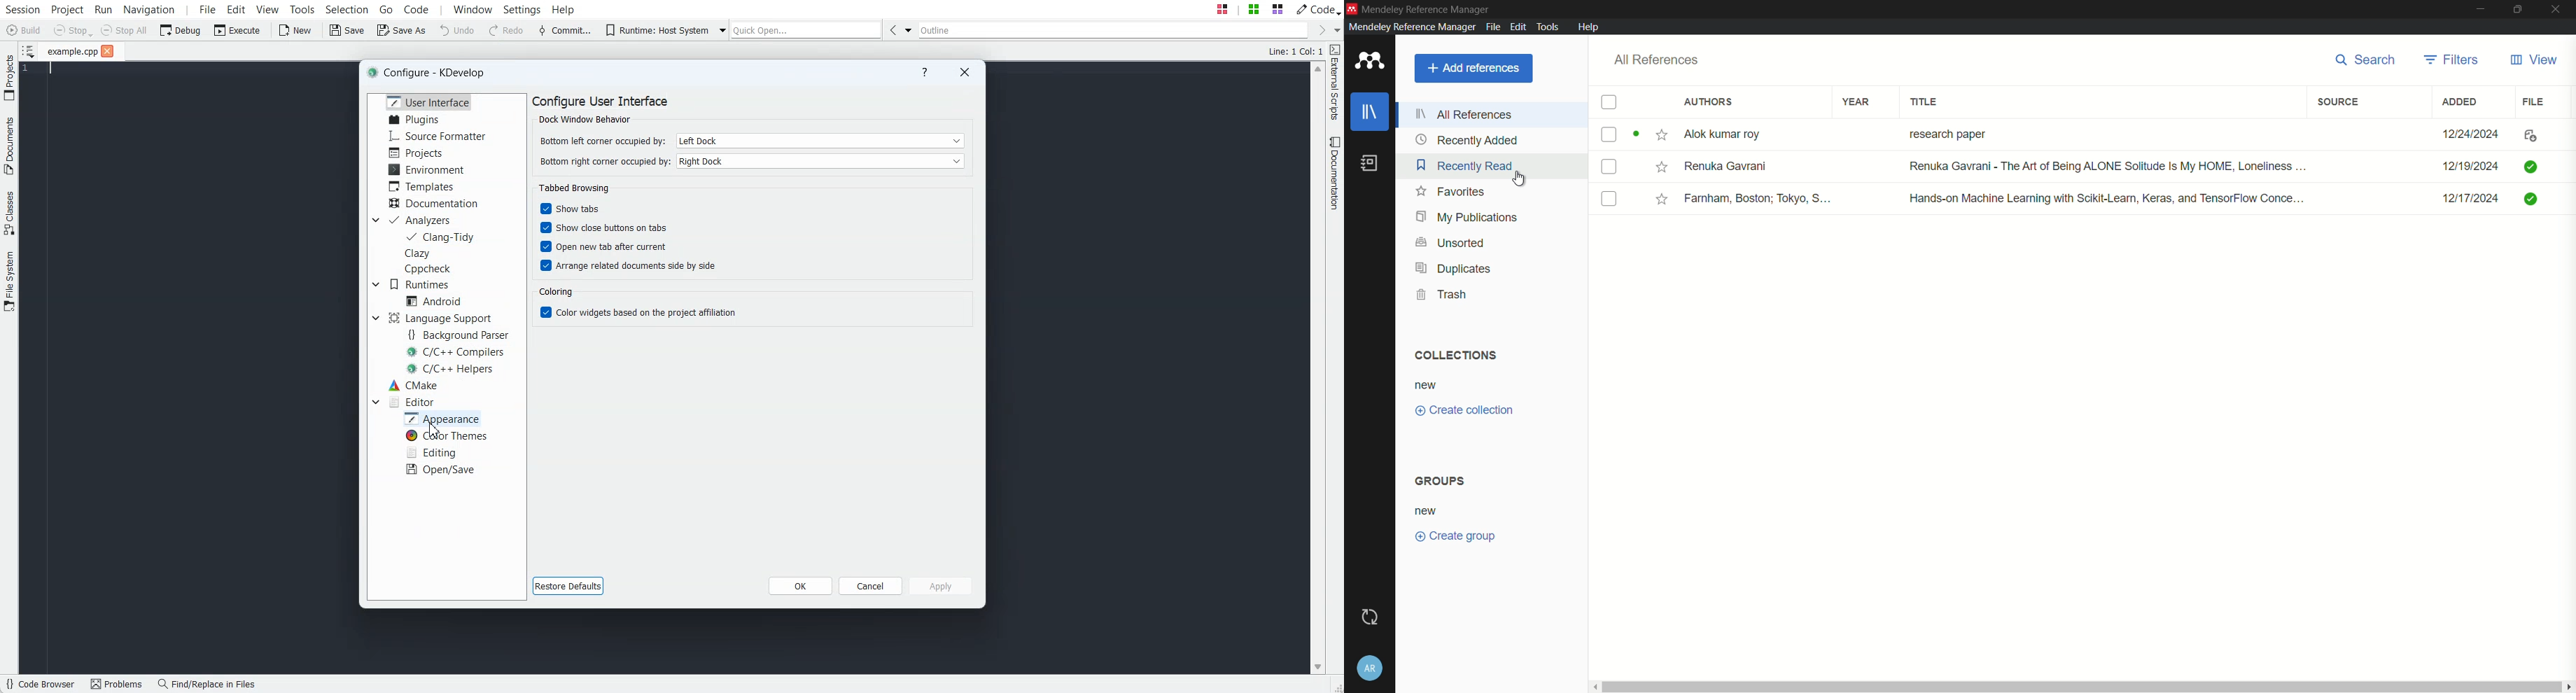 Image resolution: width=2576 pixels, height=700 pixels. Describe the element at coordinates (460, 334) in the screenshot. I see `Background Parser` at that location.